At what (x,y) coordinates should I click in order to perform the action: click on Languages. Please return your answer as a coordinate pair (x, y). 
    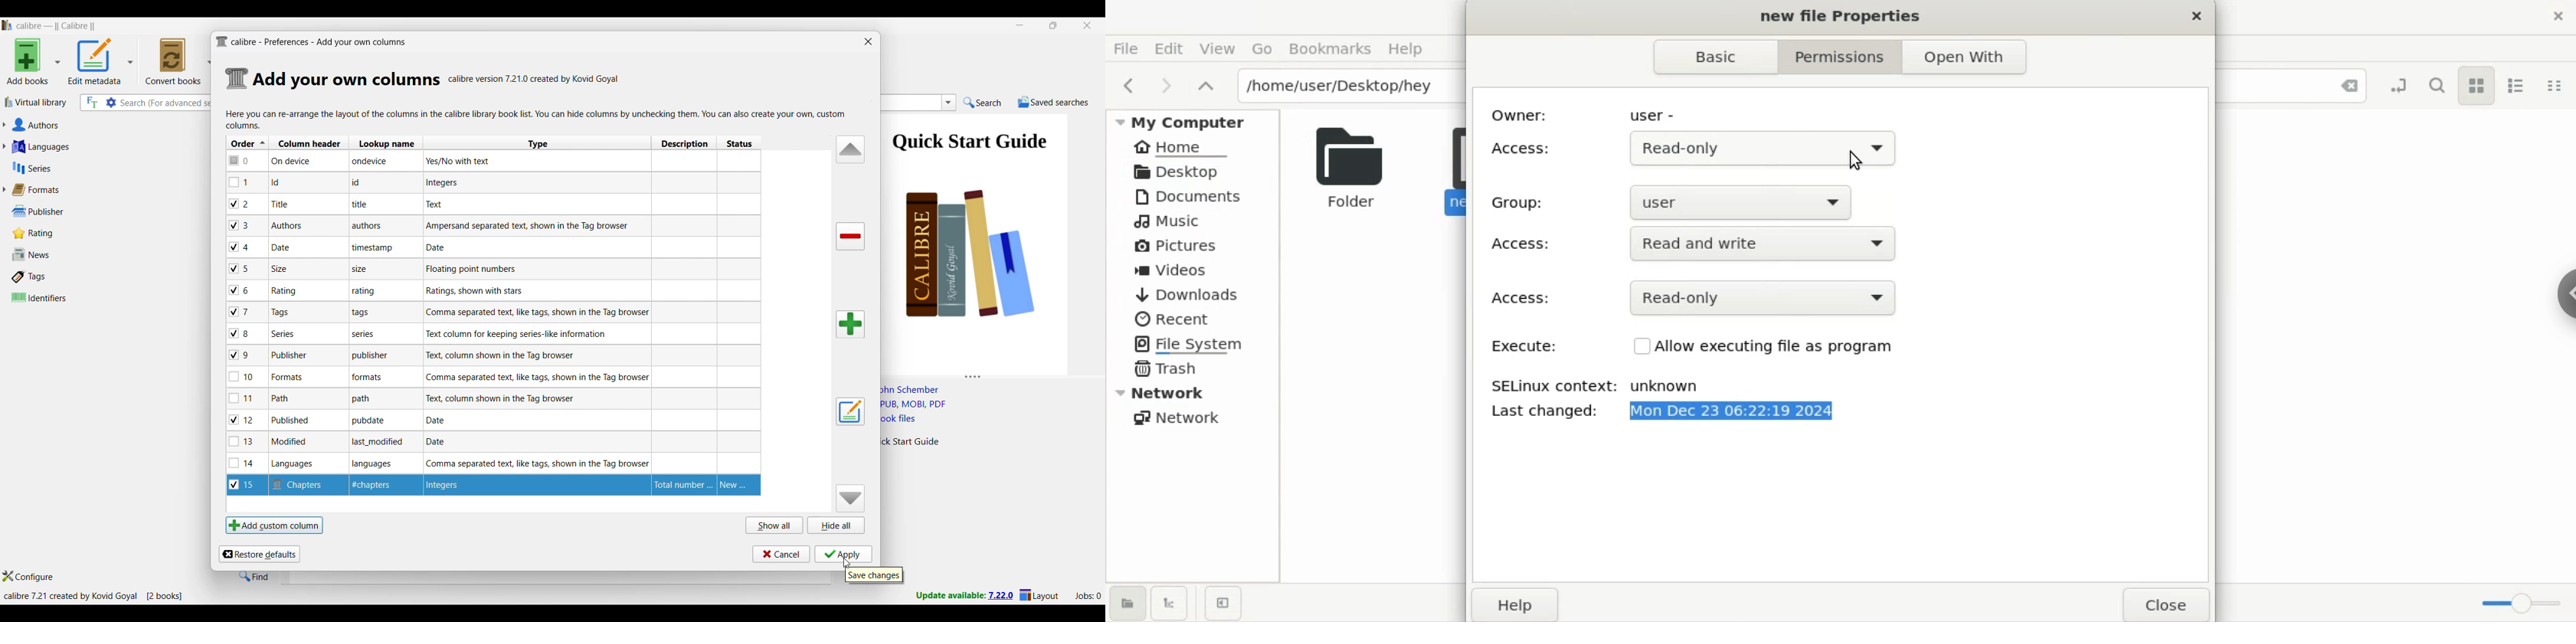
    Looking at the image, I should click on (88, 146).